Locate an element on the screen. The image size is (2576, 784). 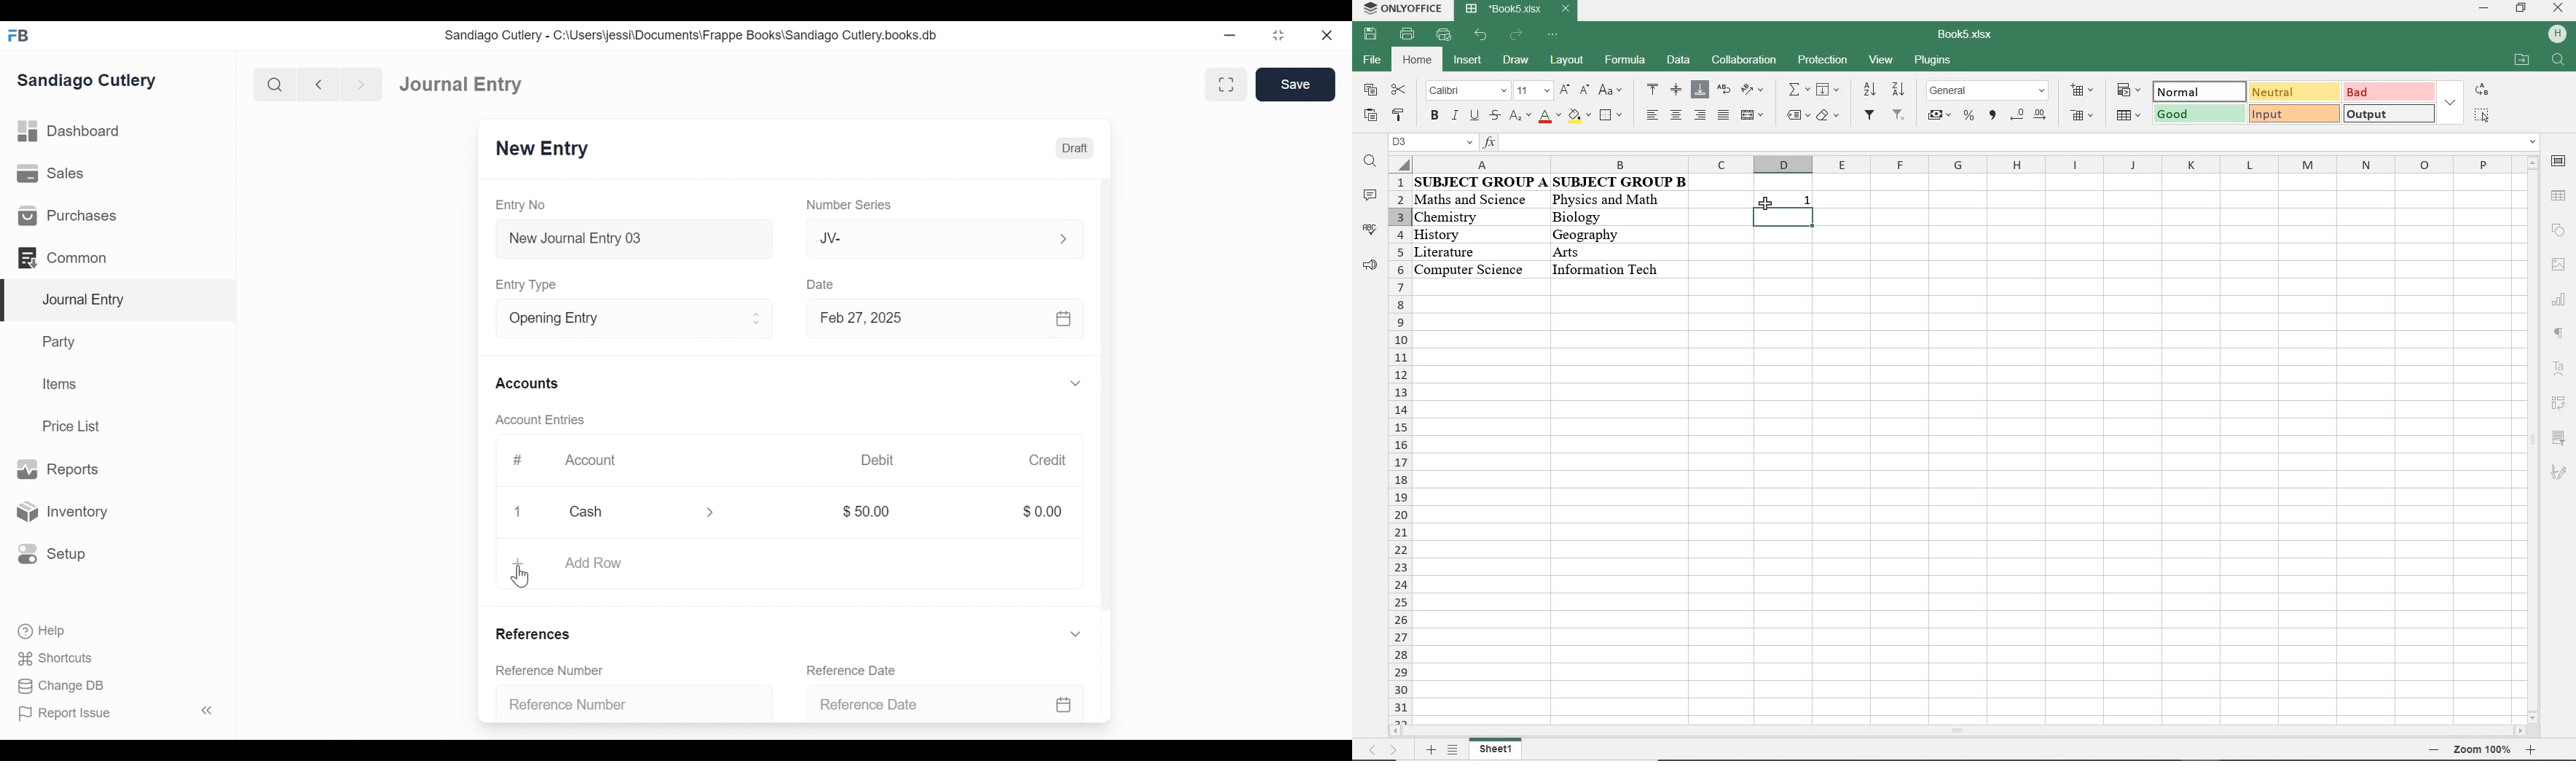
font color is located at coordinates (1551, 117).